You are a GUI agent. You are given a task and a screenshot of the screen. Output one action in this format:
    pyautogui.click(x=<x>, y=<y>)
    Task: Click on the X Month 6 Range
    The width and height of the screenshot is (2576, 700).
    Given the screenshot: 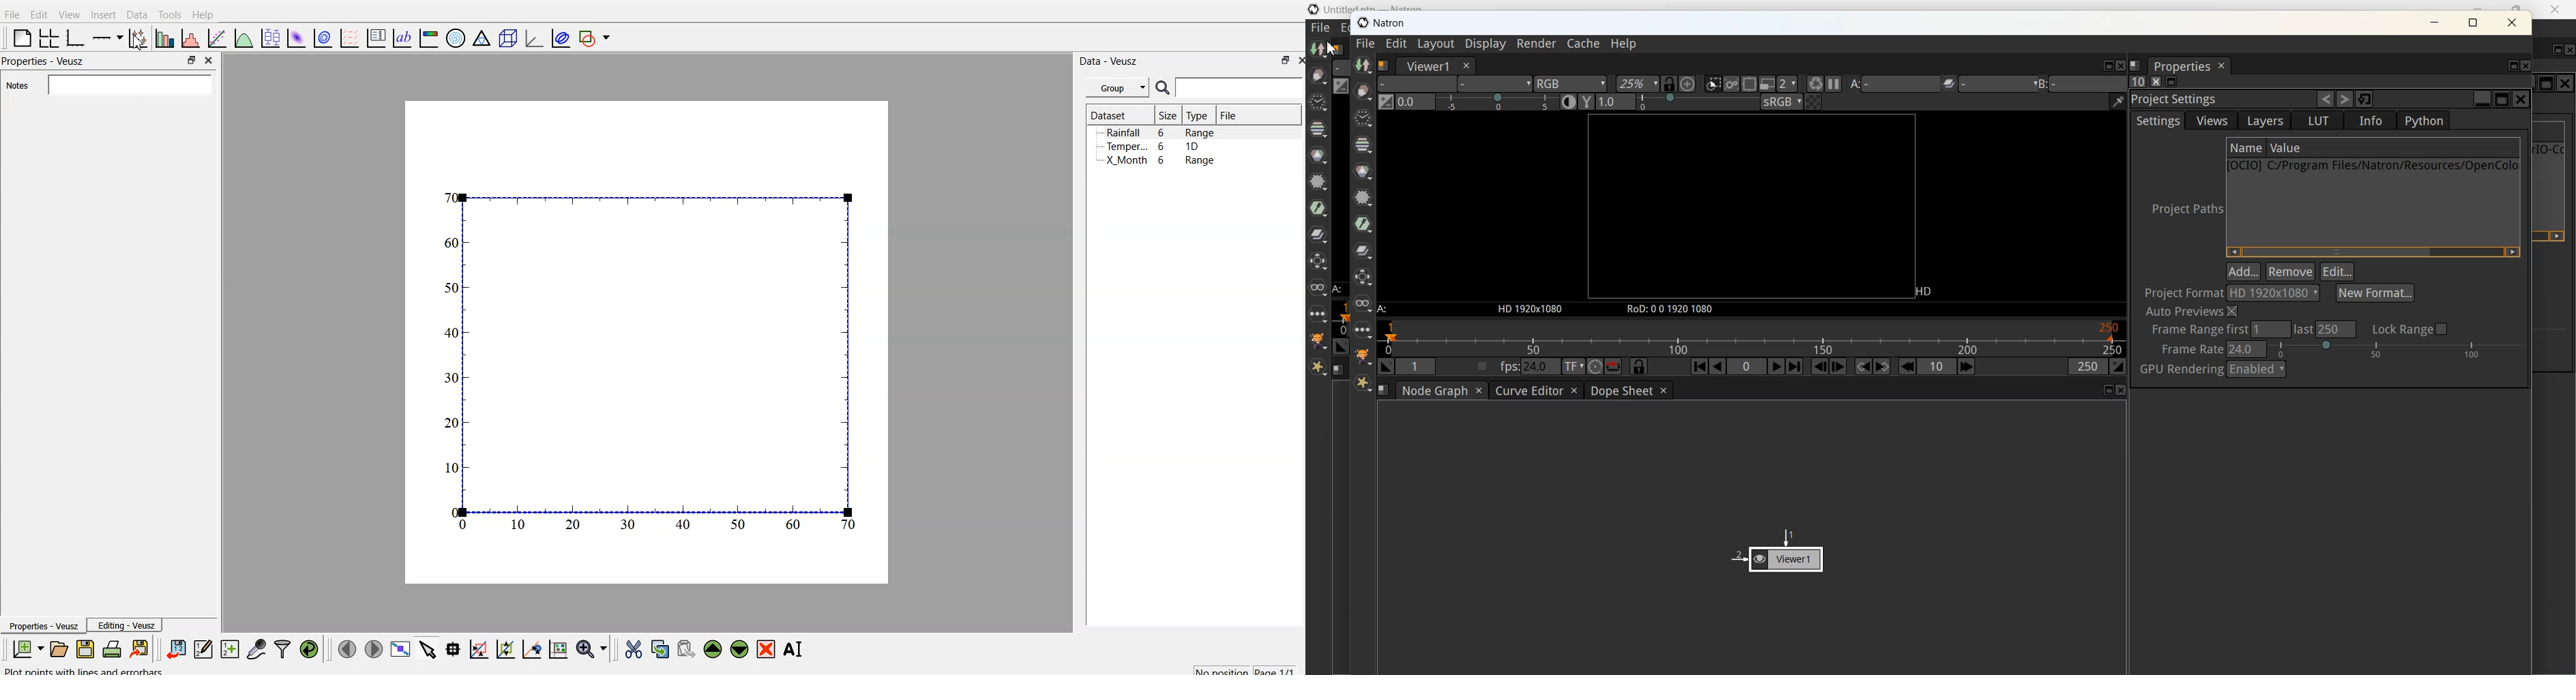 What is the action you would take?
    pyautogui.click(x=1160, y=160)
    